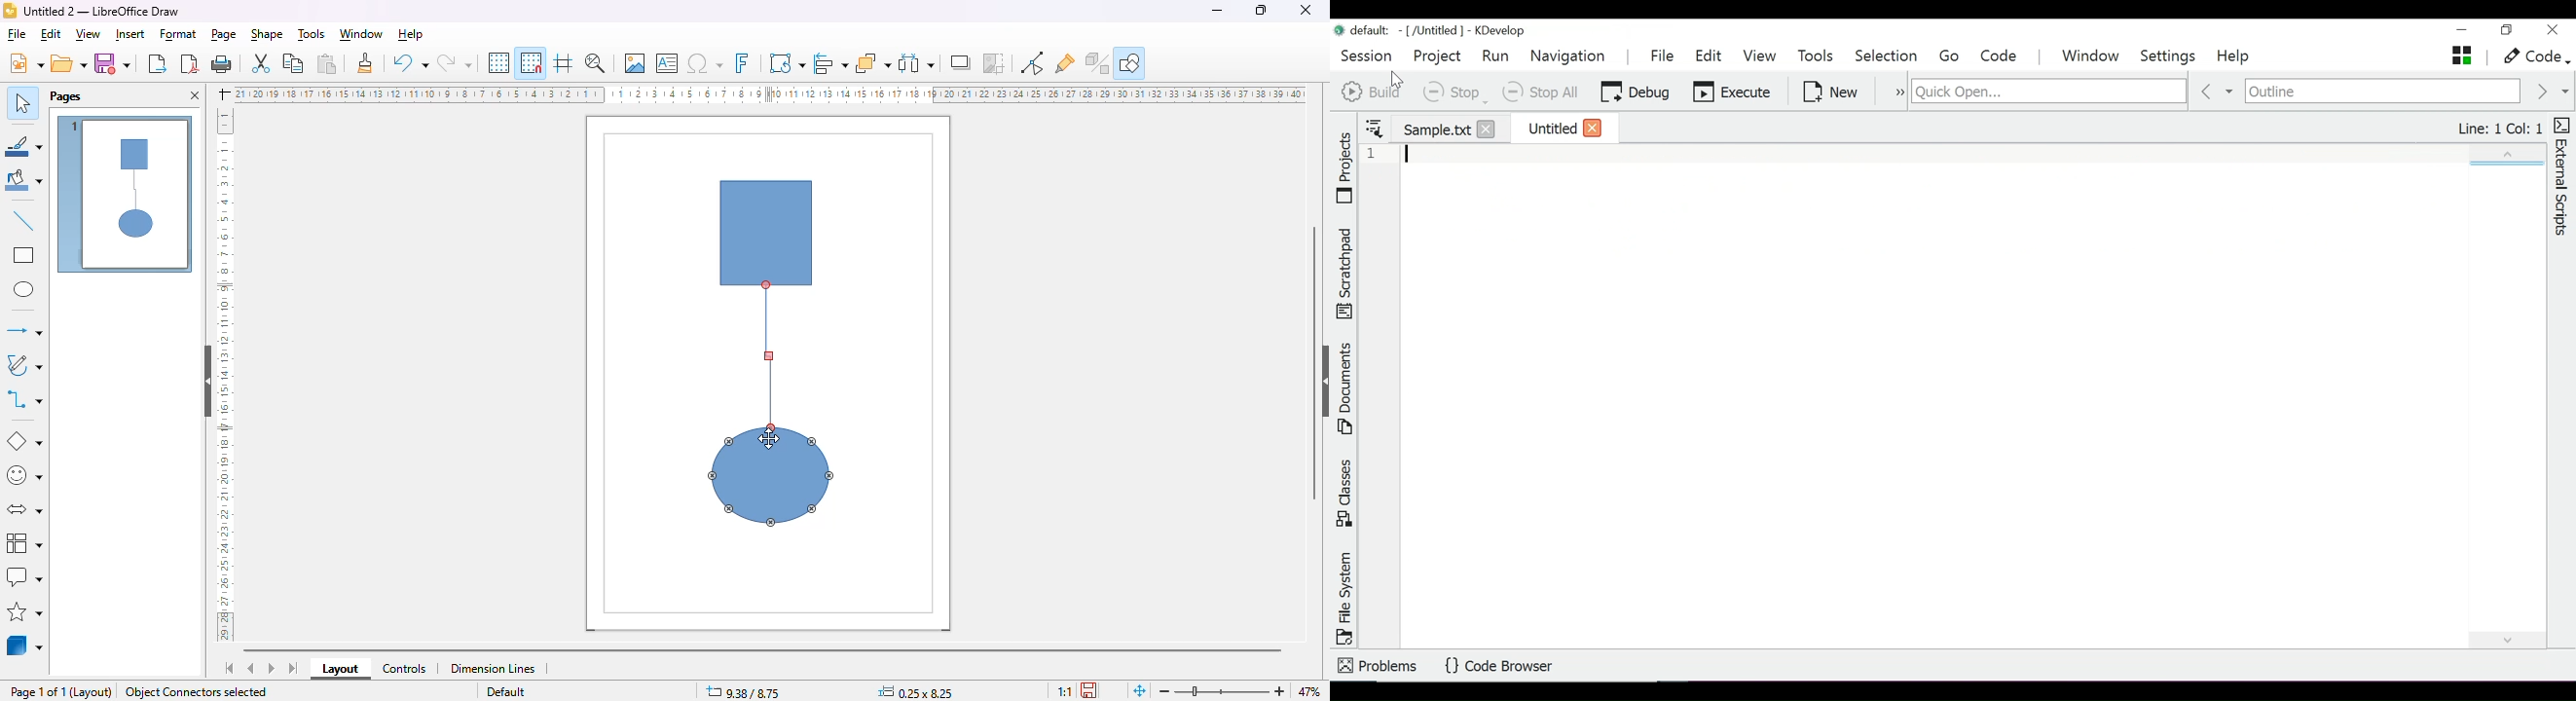 The width and height of the screenshot is (2576, 728). What do you see at coordinates (744, 691) in the screenshot?
I see `9.38/8.75 ` at bounding box center [744, 691].